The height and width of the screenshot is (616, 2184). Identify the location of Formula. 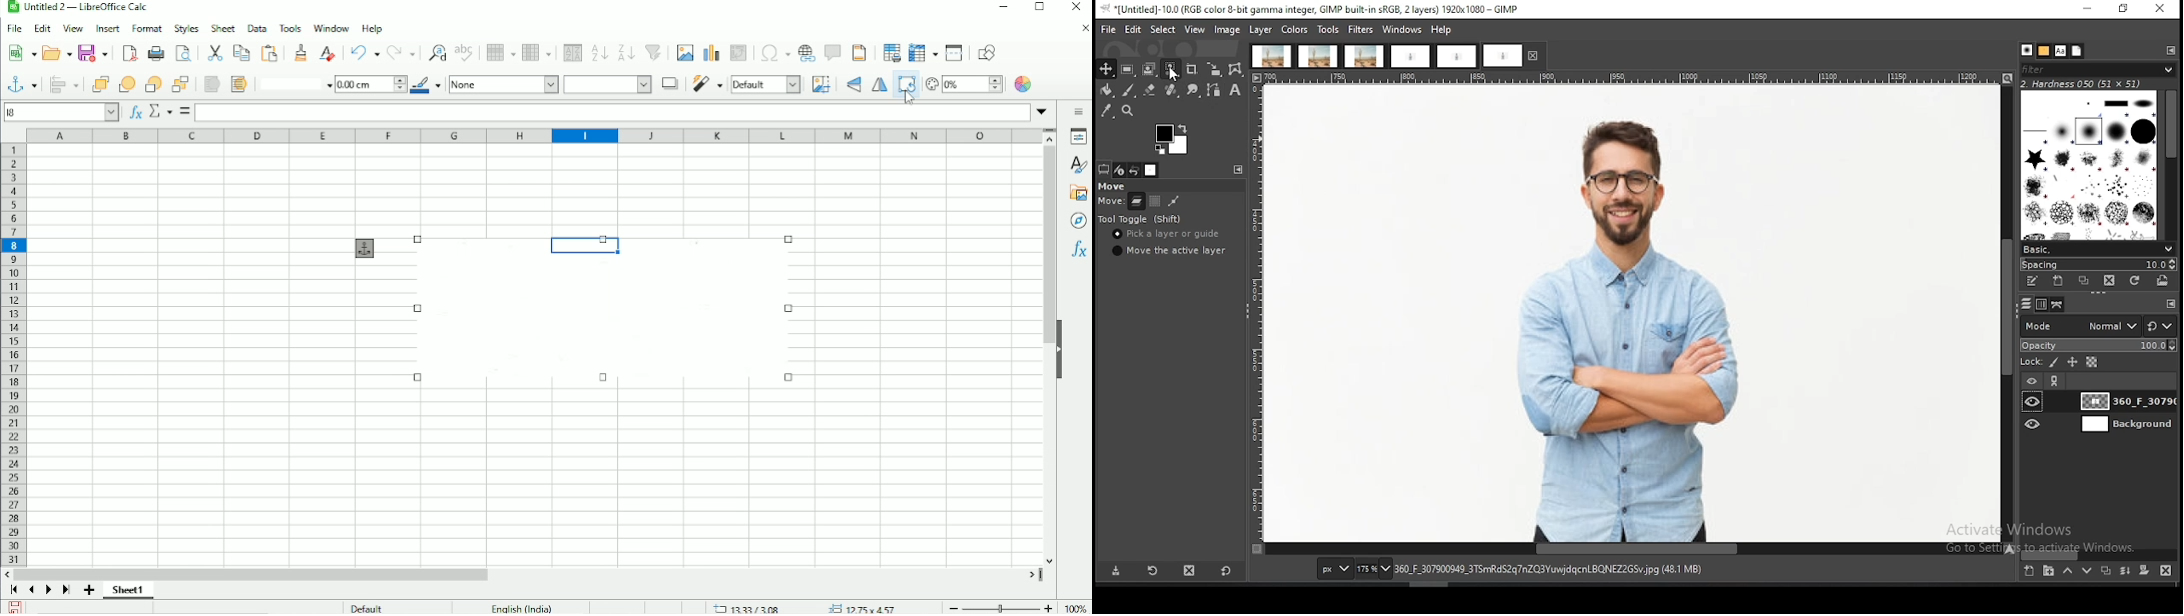
(184, 111).